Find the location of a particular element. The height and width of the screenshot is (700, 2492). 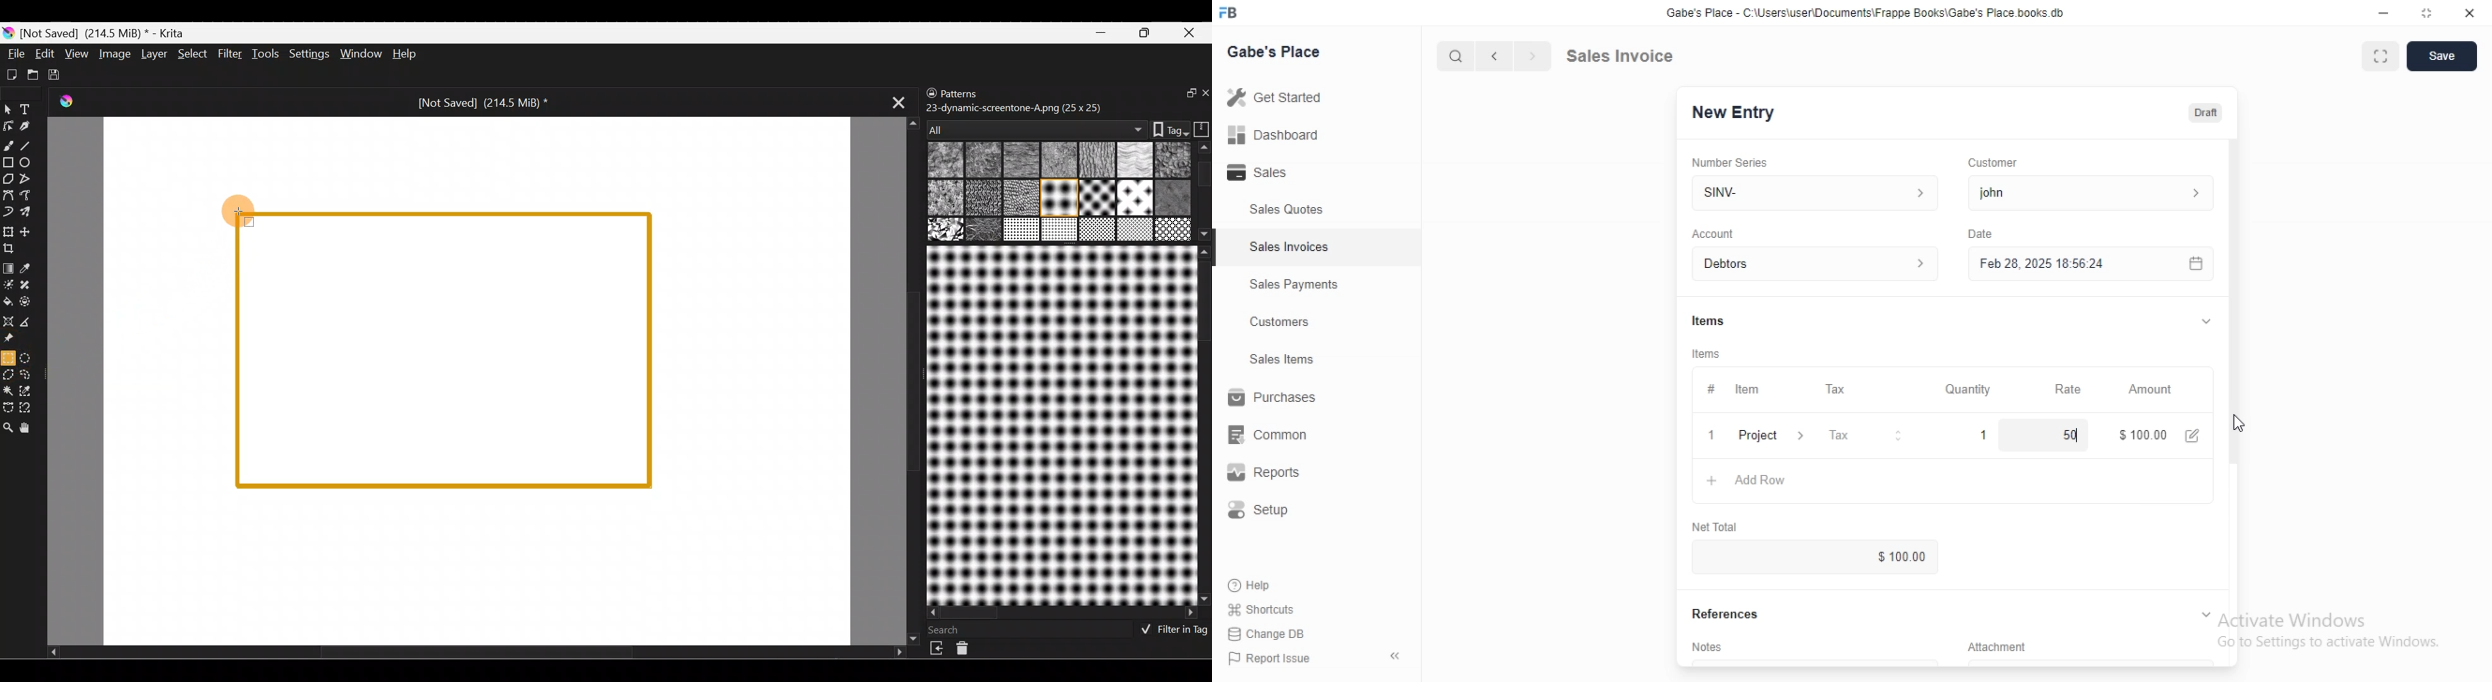

john is located at coordinates (2088, 193).